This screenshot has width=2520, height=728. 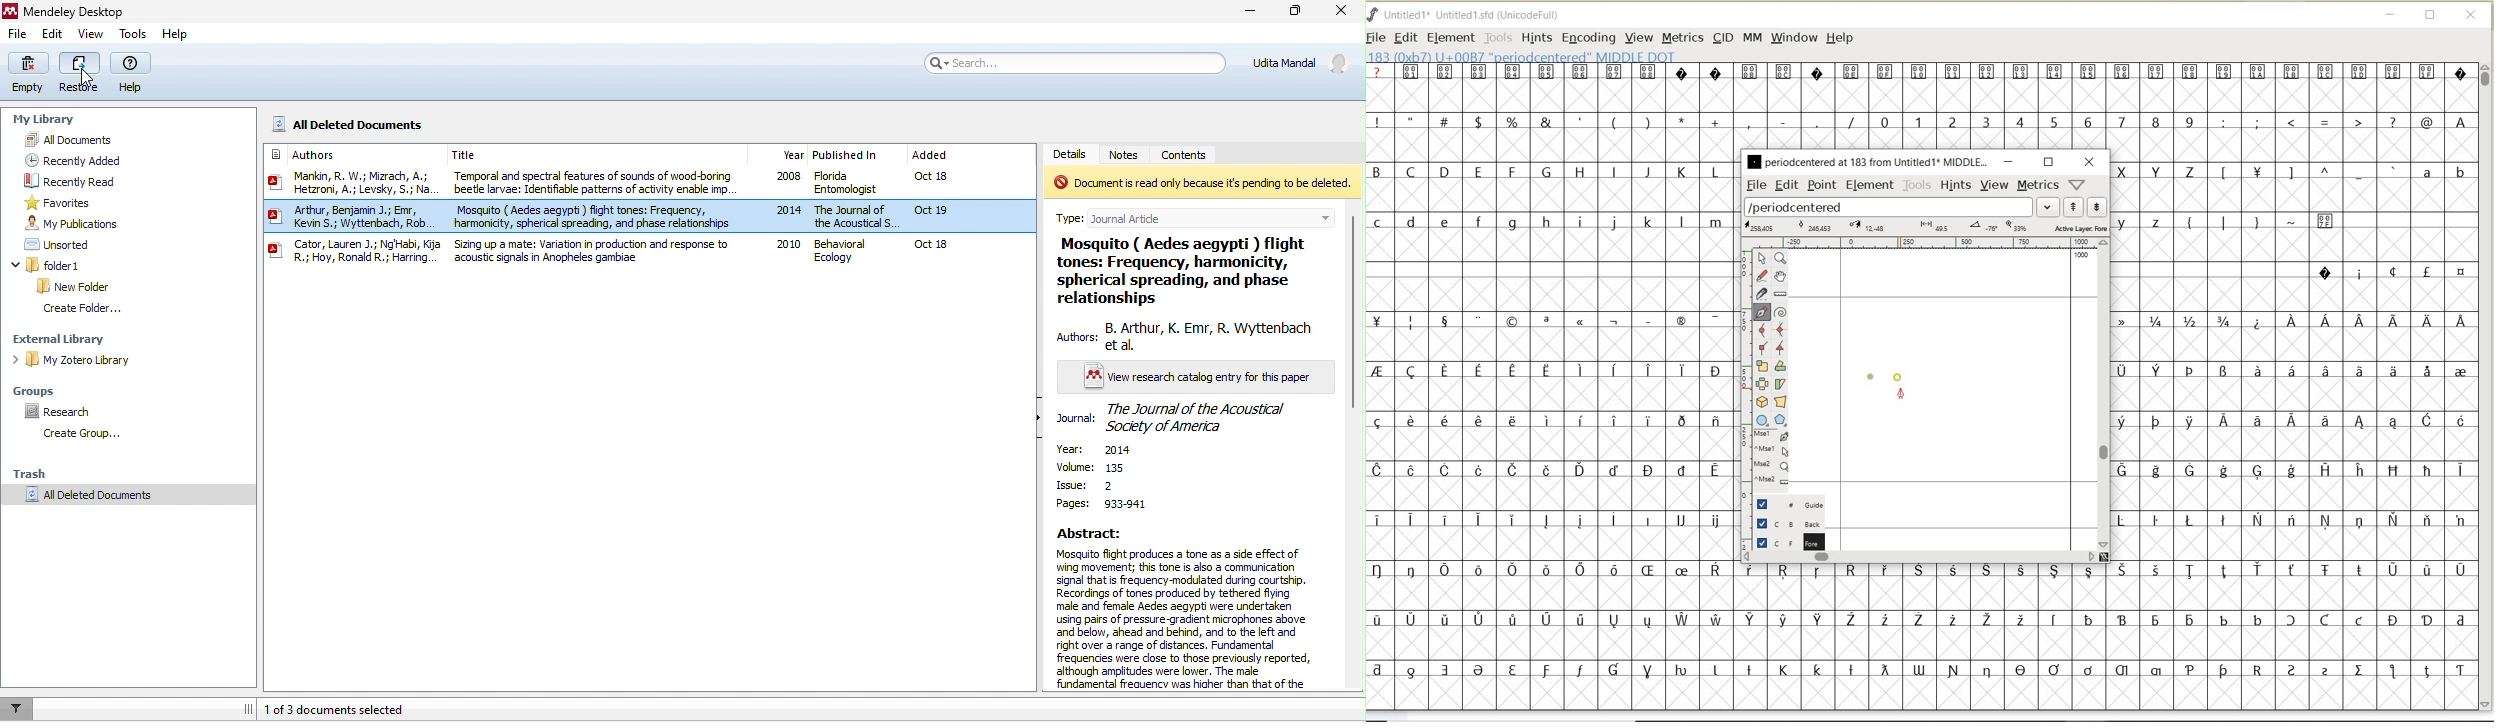 What do you see at coordinates (1374, 13) in the screenshot?
I see `FontForge Logo` at bounding box center [1374, 13].